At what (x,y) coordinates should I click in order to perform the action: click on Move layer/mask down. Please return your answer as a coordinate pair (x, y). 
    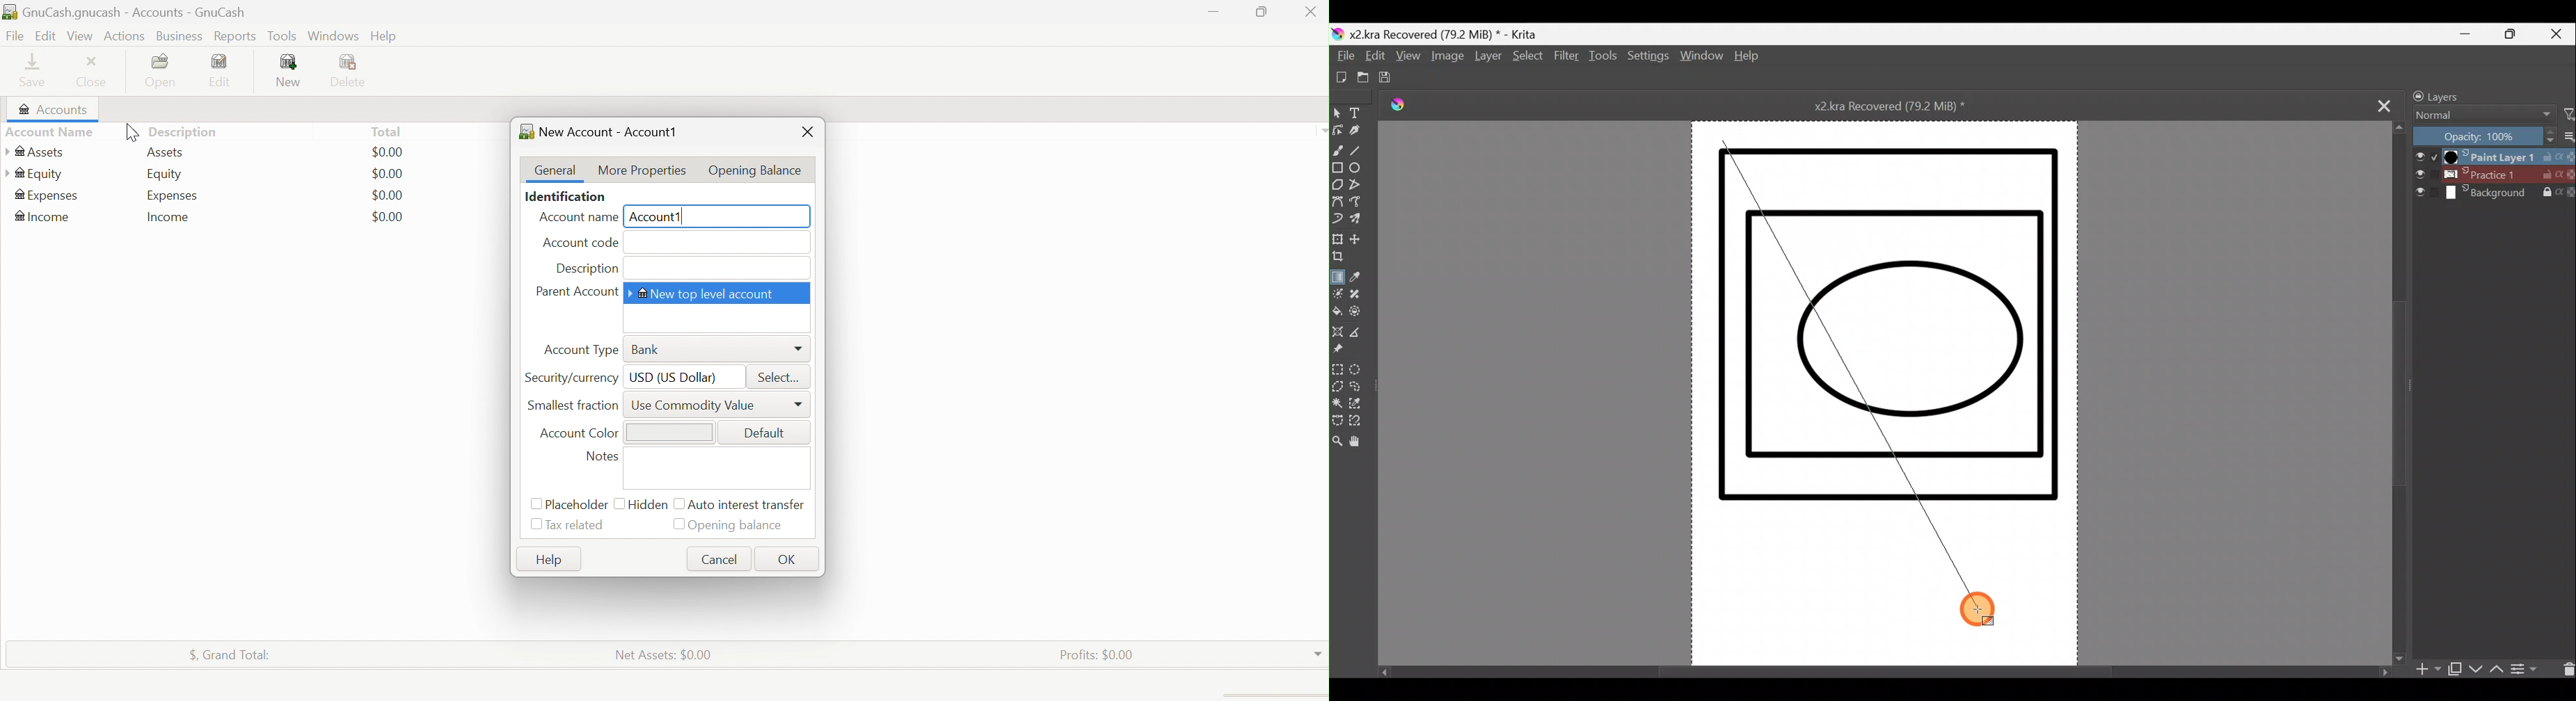
    Looking at the image, I should click on (2474, 669).